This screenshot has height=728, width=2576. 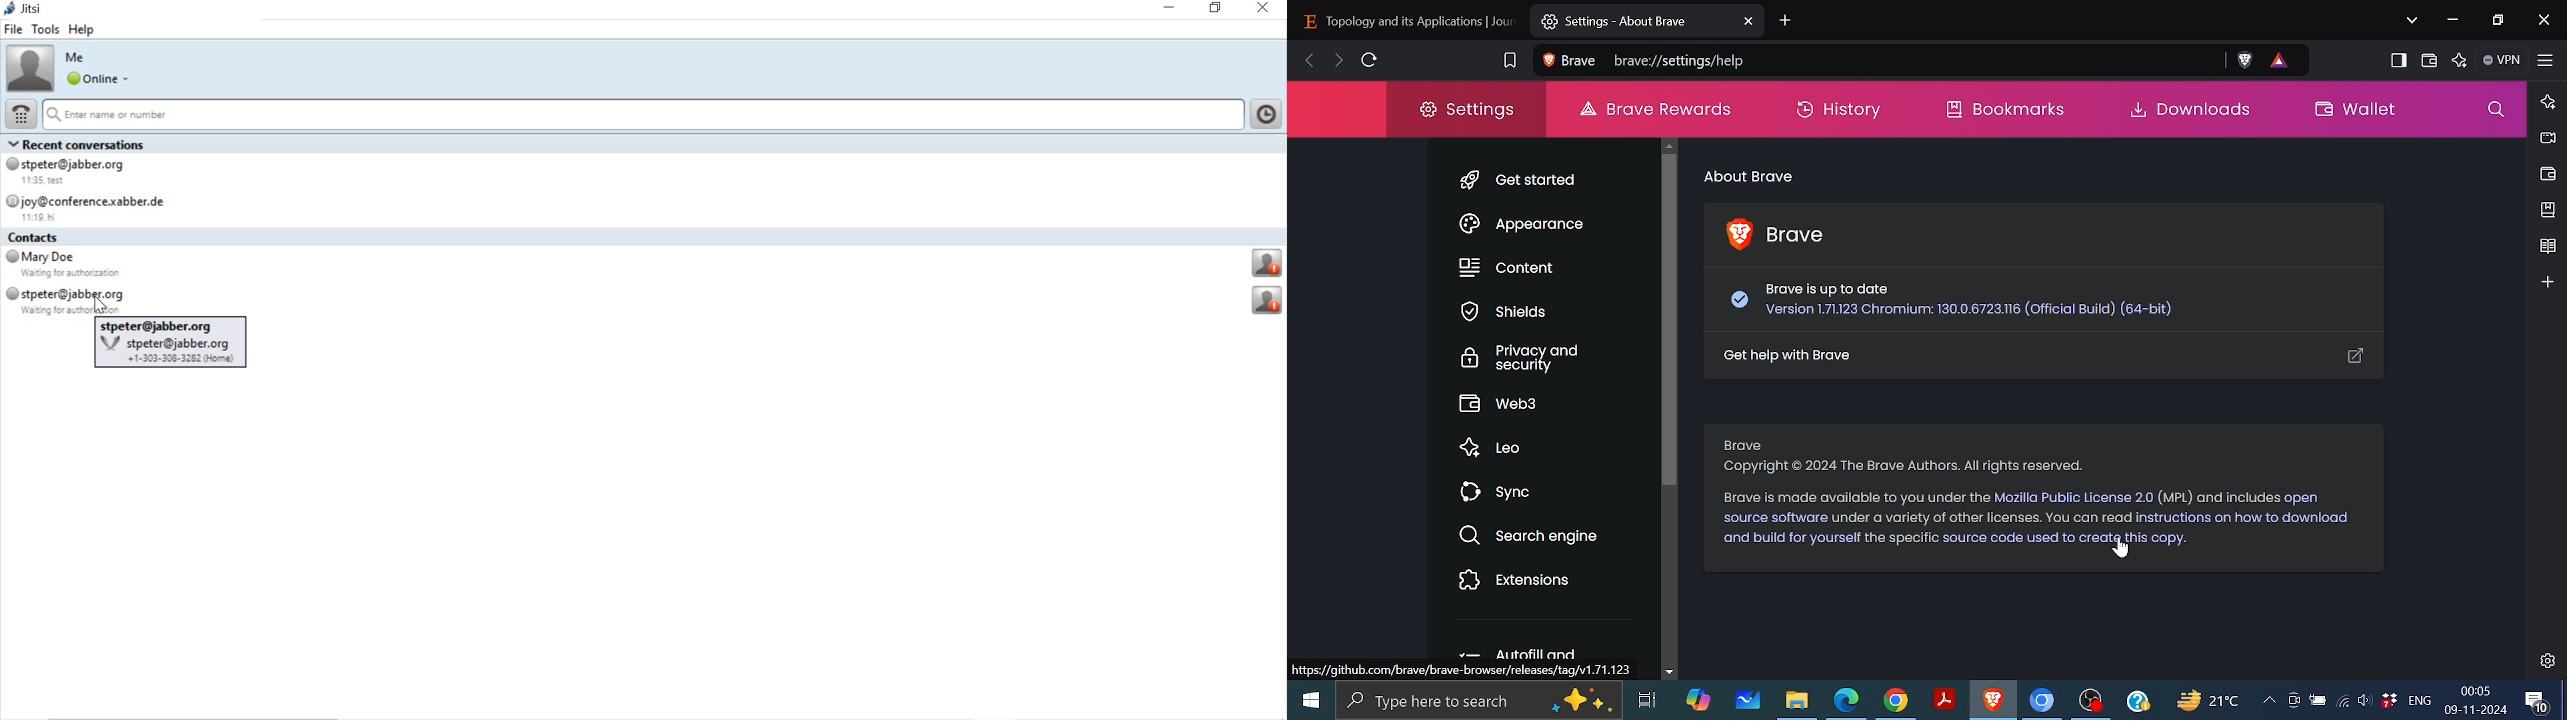 What do you see at coordinates (2454, 18) in the screenshot?
I see `Minimize` at bounding box center [2454, 18].